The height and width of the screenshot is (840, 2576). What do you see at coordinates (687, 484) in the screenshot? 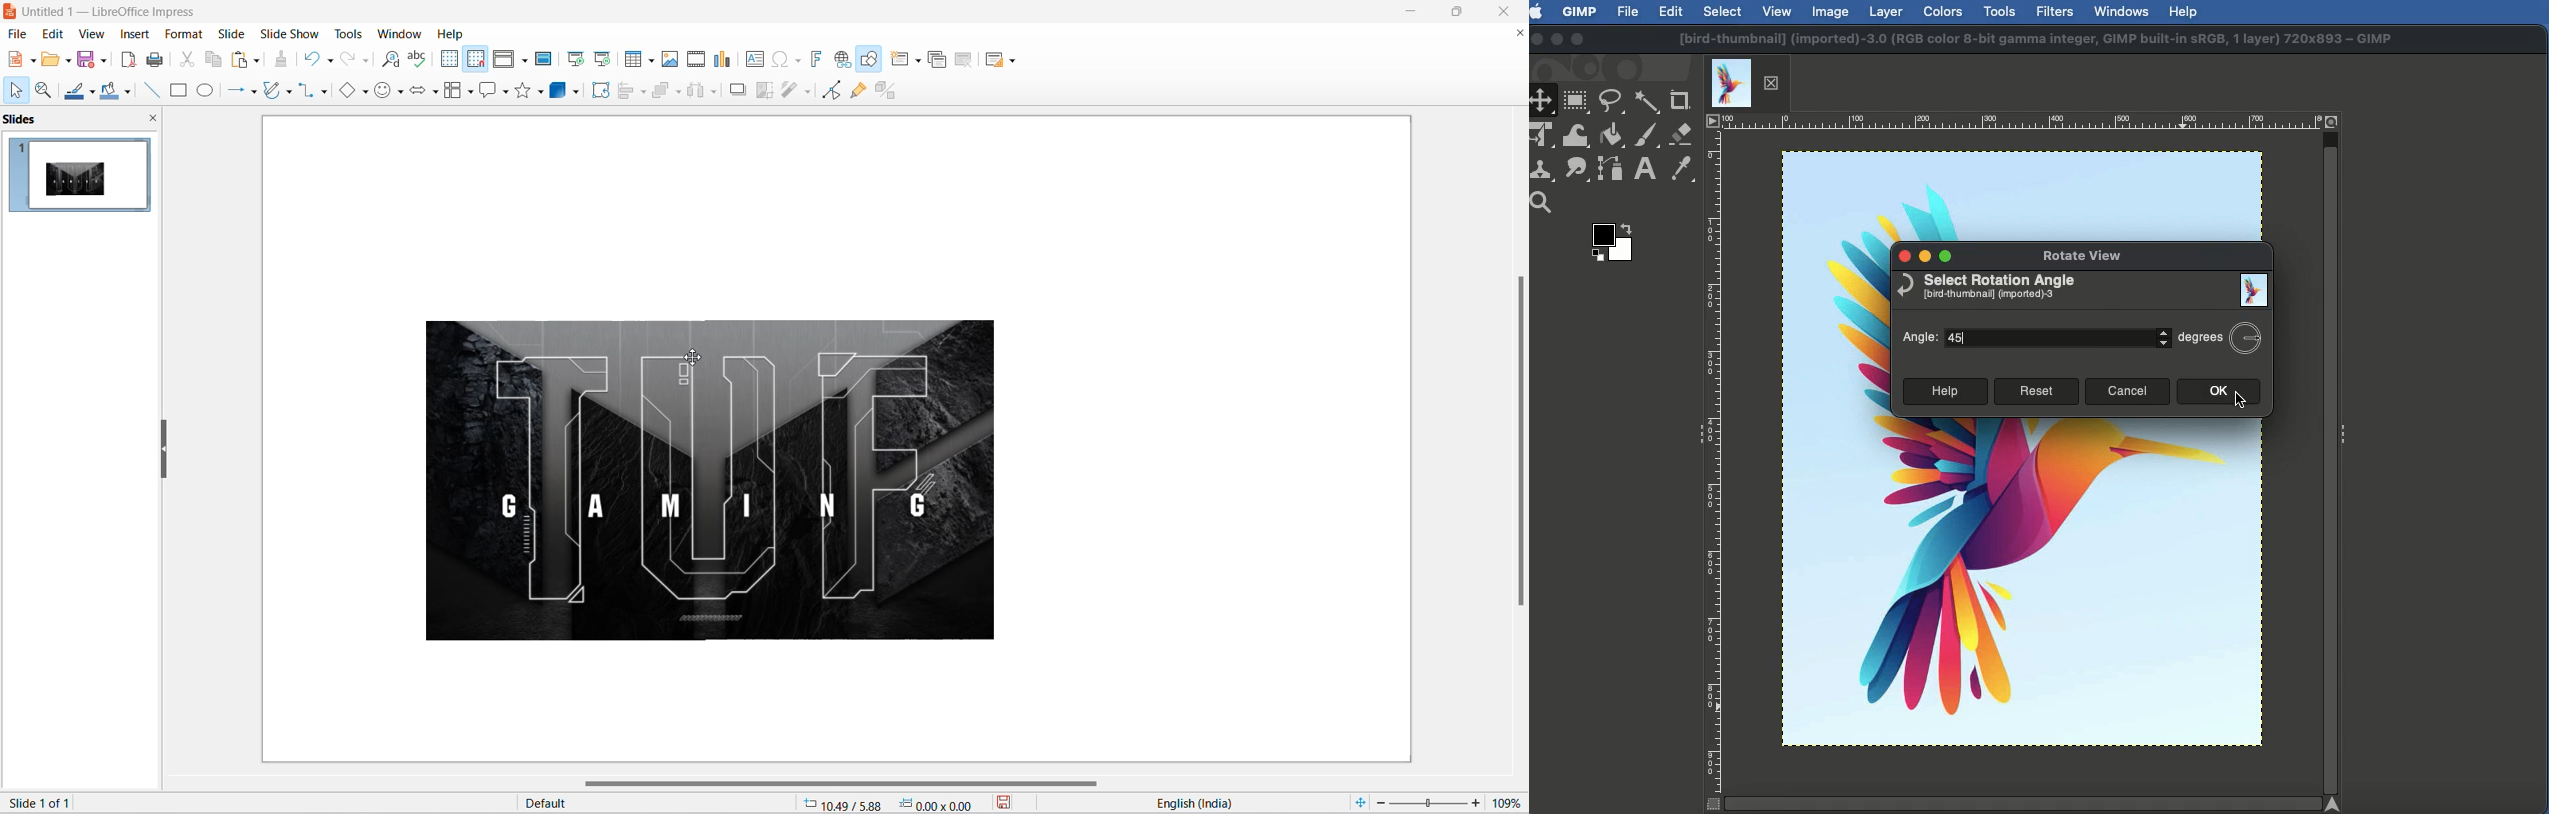
I see `image` at bounding box center [687, 484].